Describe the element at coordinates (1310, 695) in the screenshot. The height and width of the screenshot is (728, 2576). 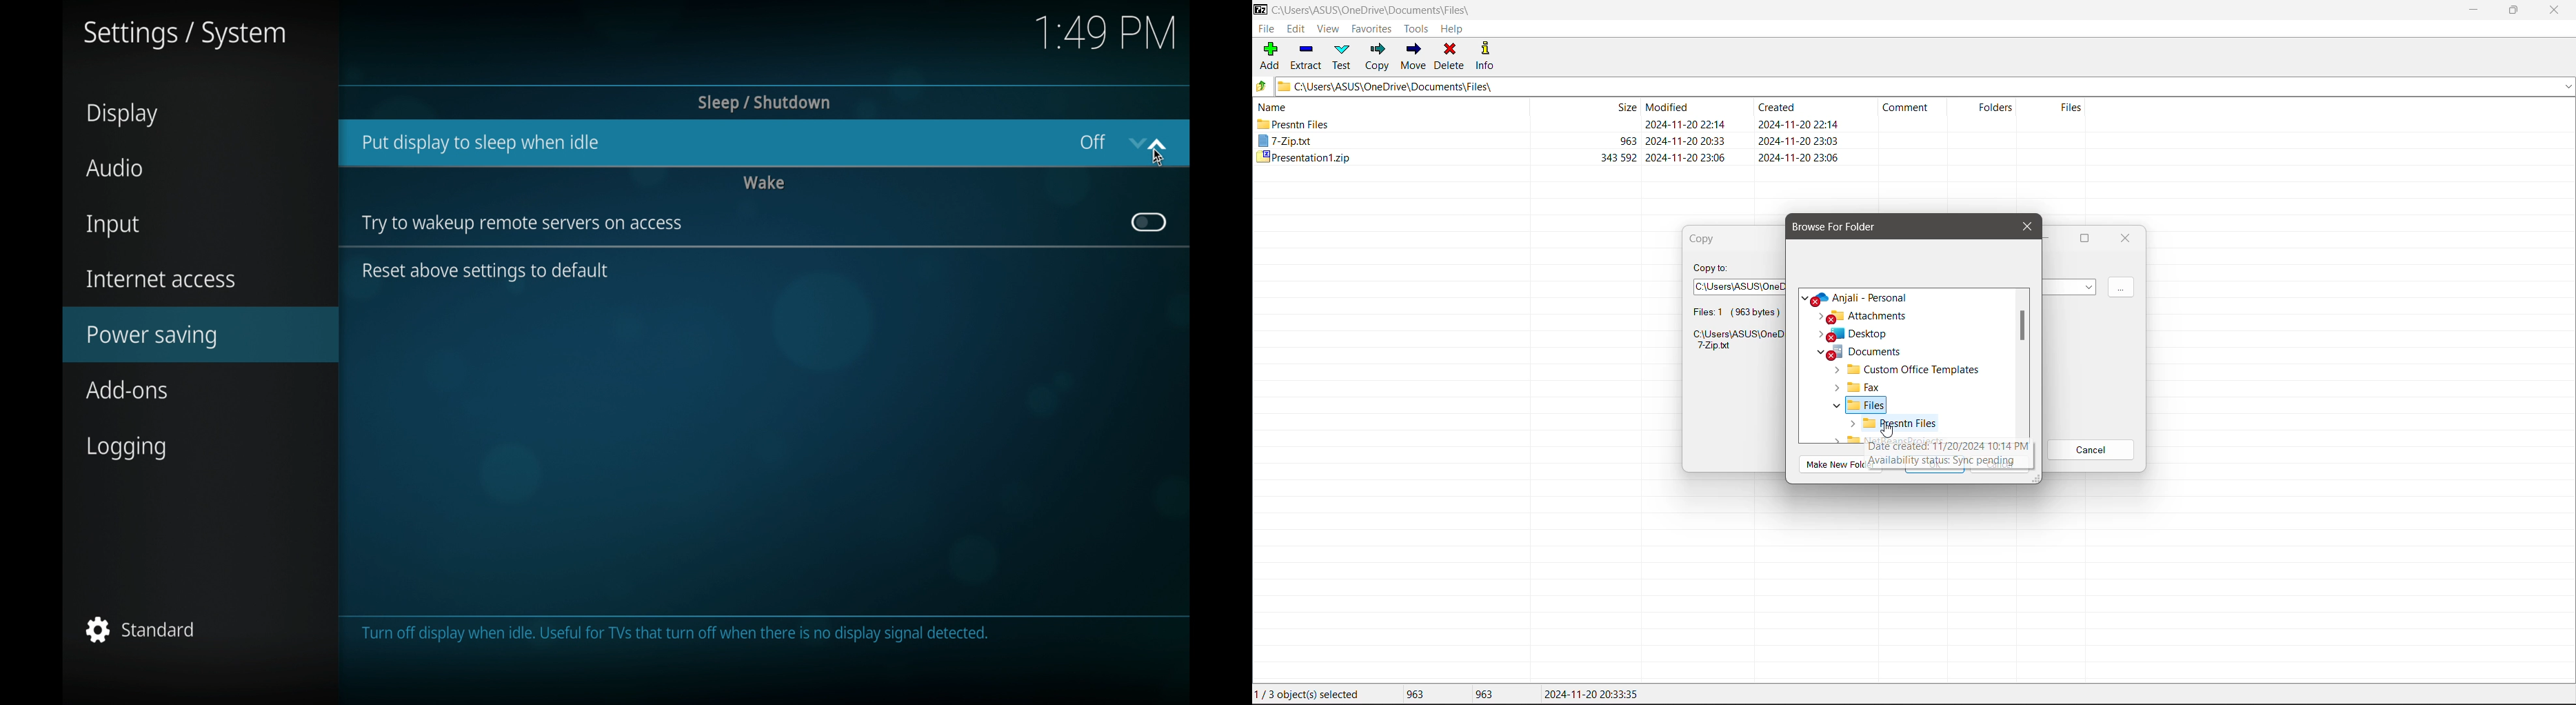
I see `Current File selection status` at that location.